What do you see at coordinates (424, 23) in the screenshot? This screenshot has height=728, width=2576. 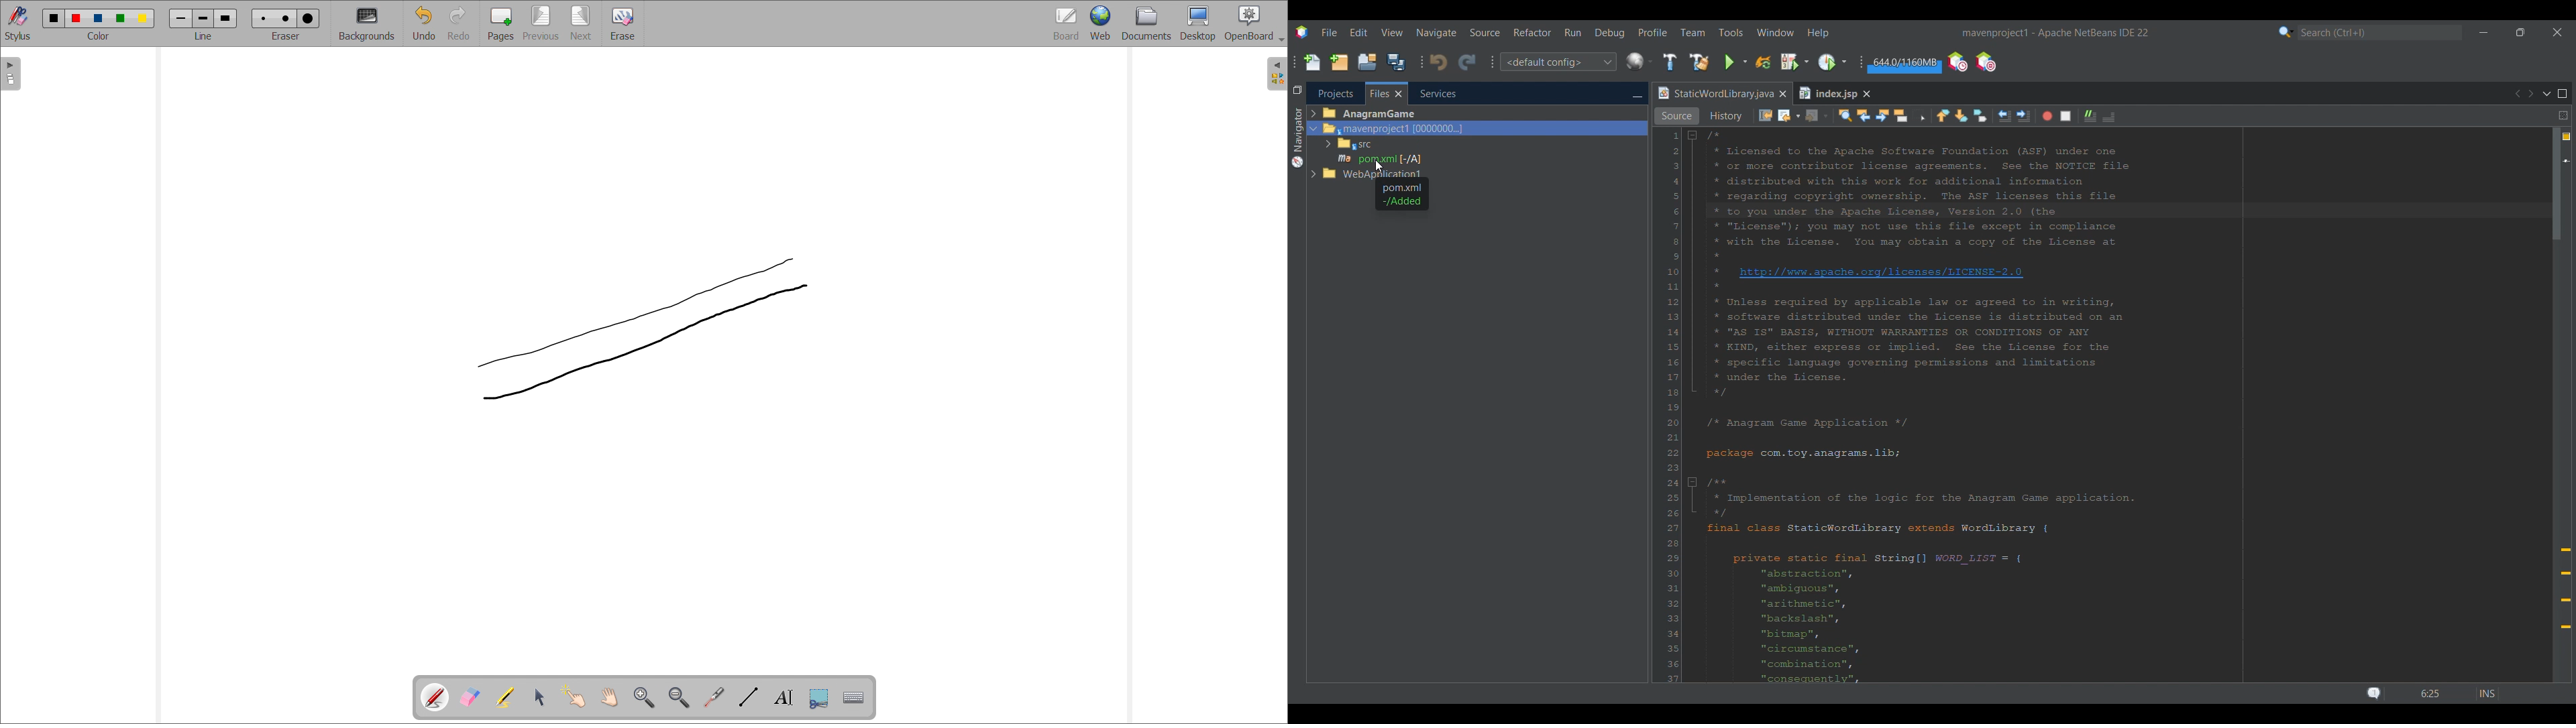 I see `undo` at bounding box center [424, 23].